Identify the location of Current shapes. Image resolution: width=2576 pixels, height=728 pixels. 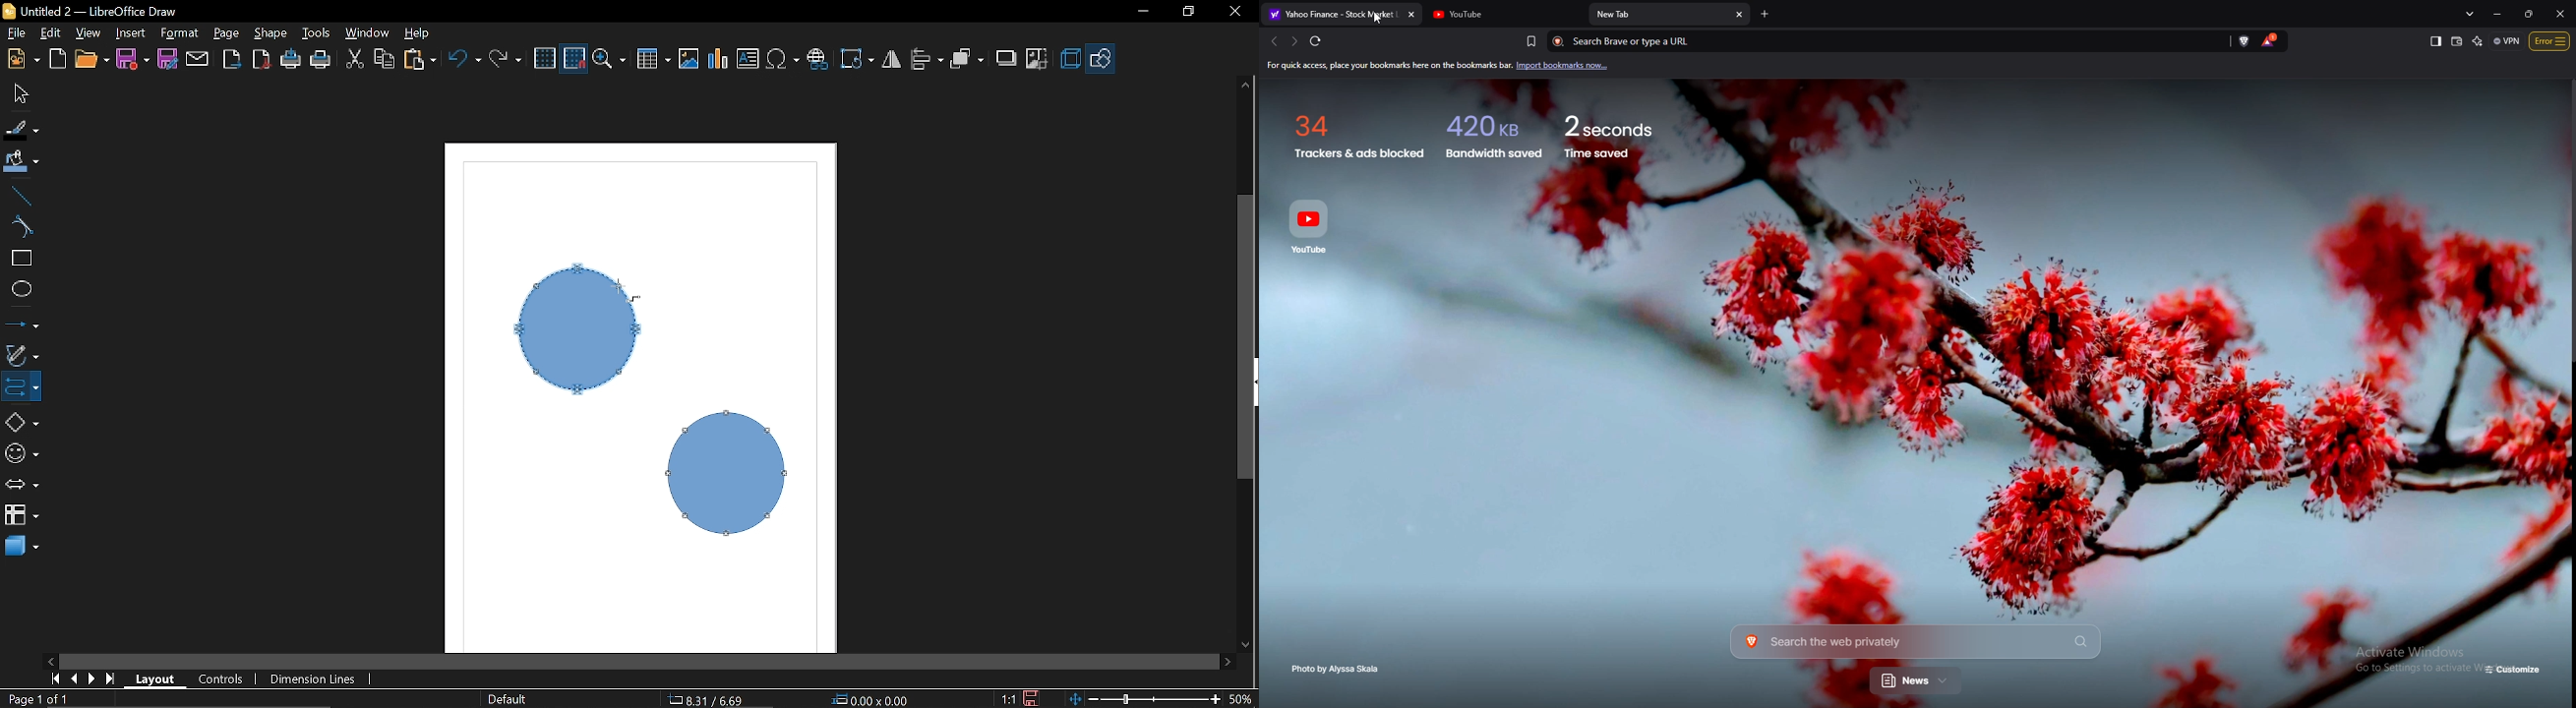
(638, 382).